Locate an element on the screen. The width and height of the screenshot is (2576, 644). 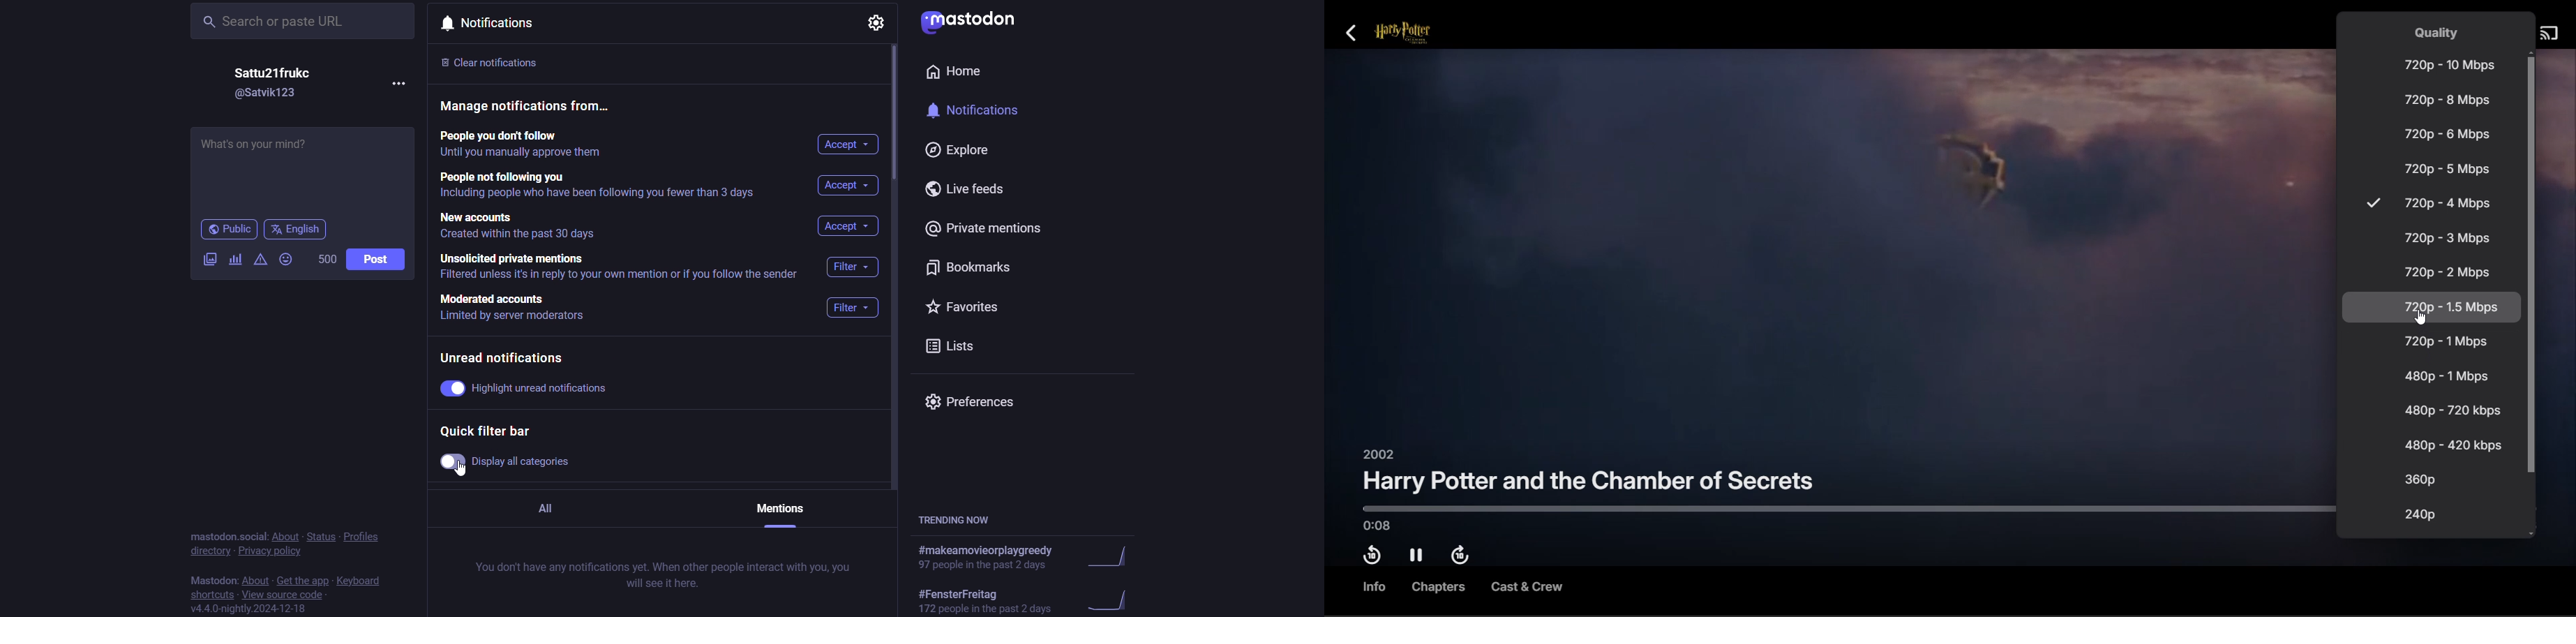
Lists is located at coordinates (957, 345).